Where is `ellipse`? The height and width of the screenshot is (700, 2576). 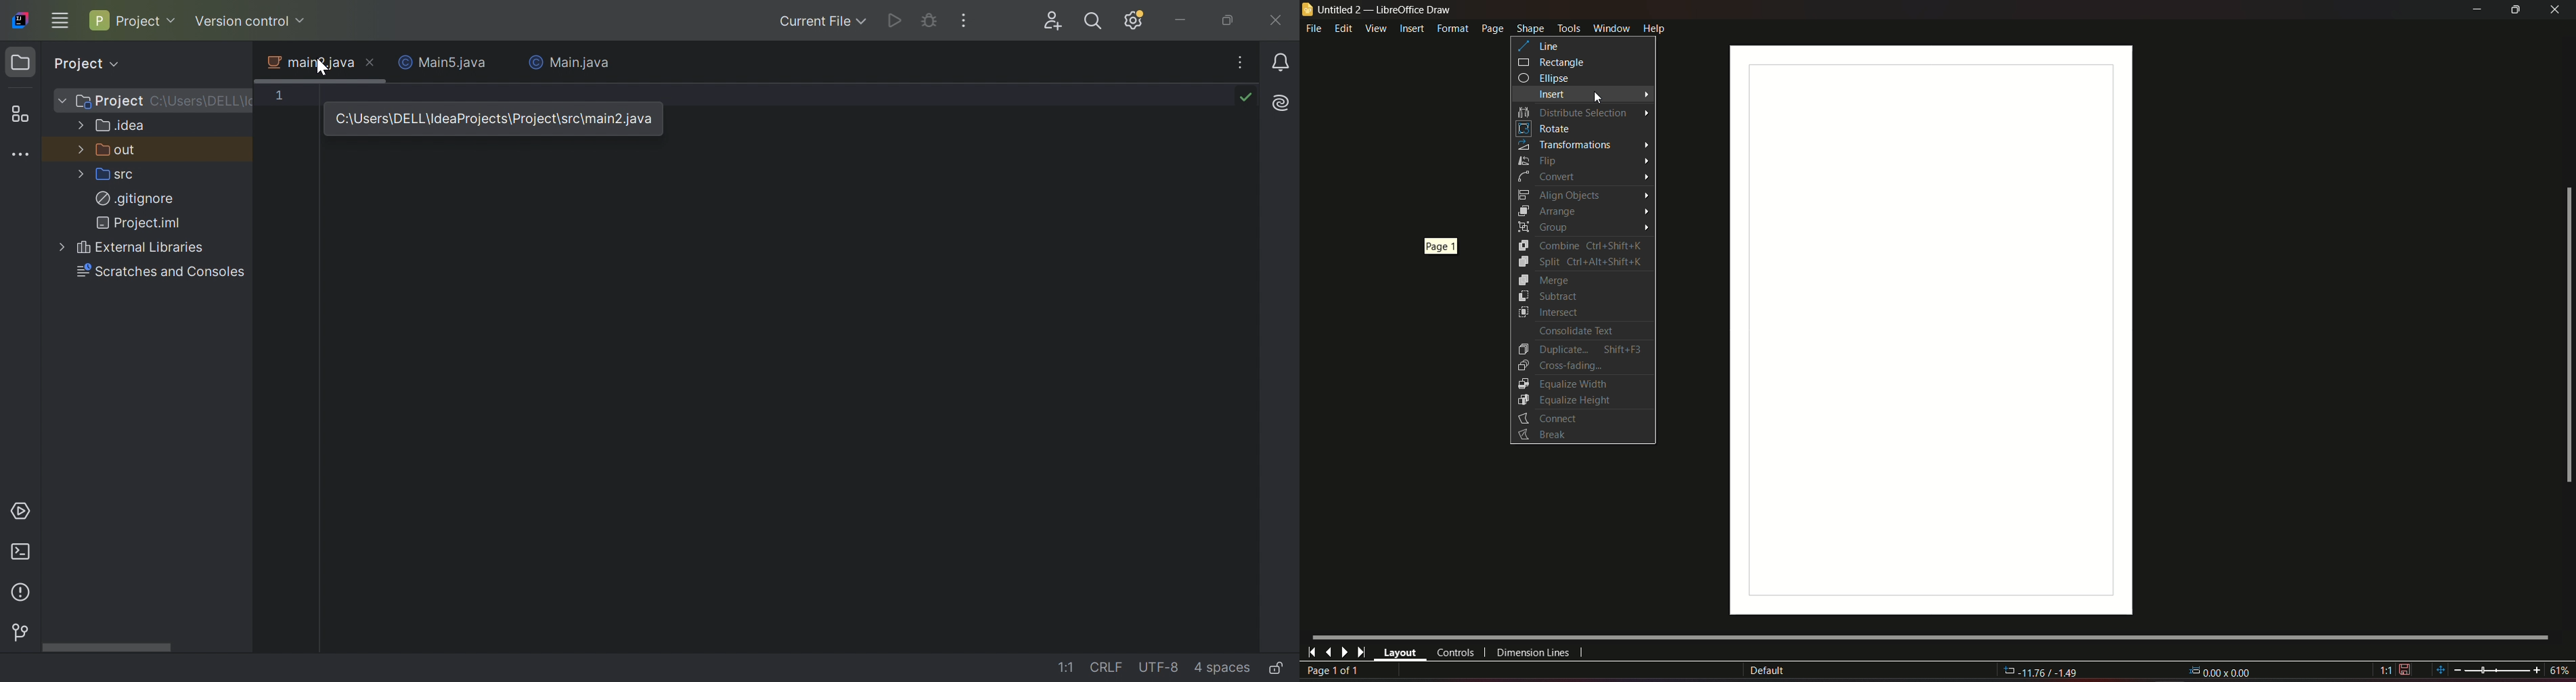 ellipse is located at coordinates (1546, 78).